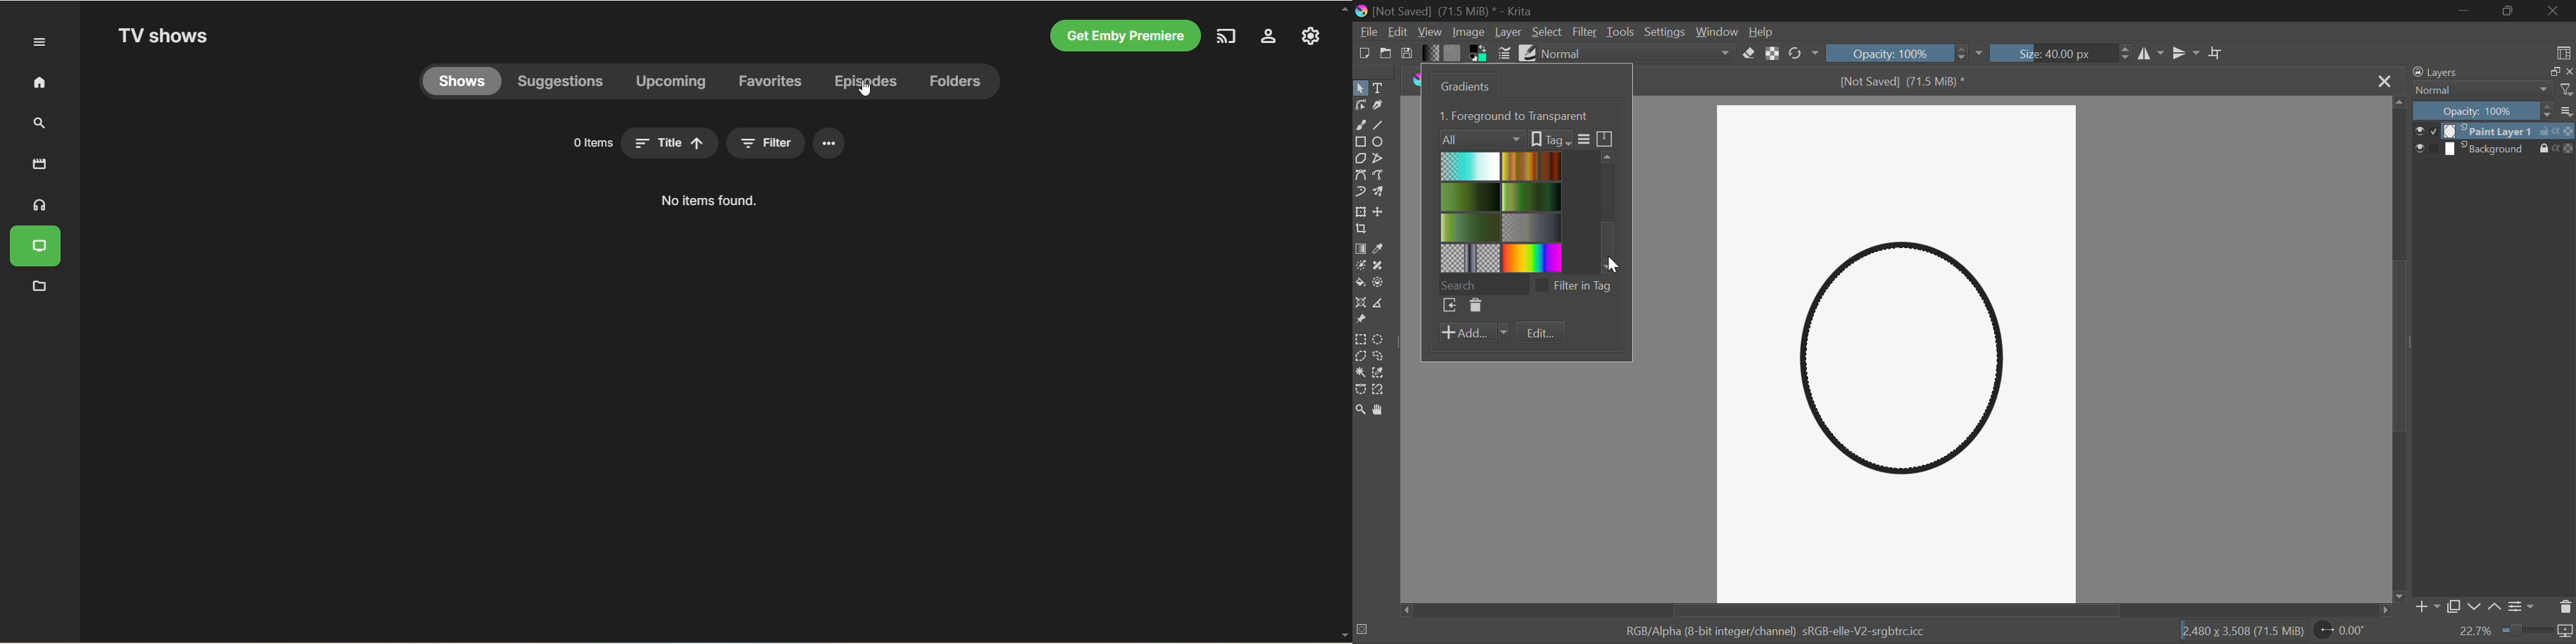 The height and width of the screenshot is (644, 2576). What do you see at coordinates (1542, 286) in the screenshot?
I see `checkbox` at bounding box center [1542, 286].